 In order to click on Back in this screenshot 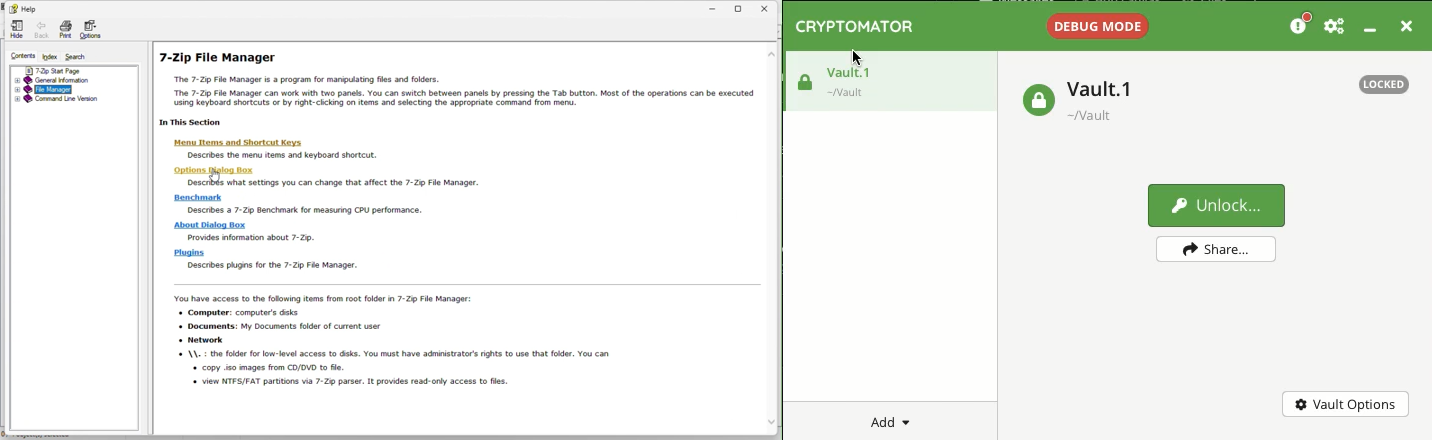, I will do `click(42, 31)`.